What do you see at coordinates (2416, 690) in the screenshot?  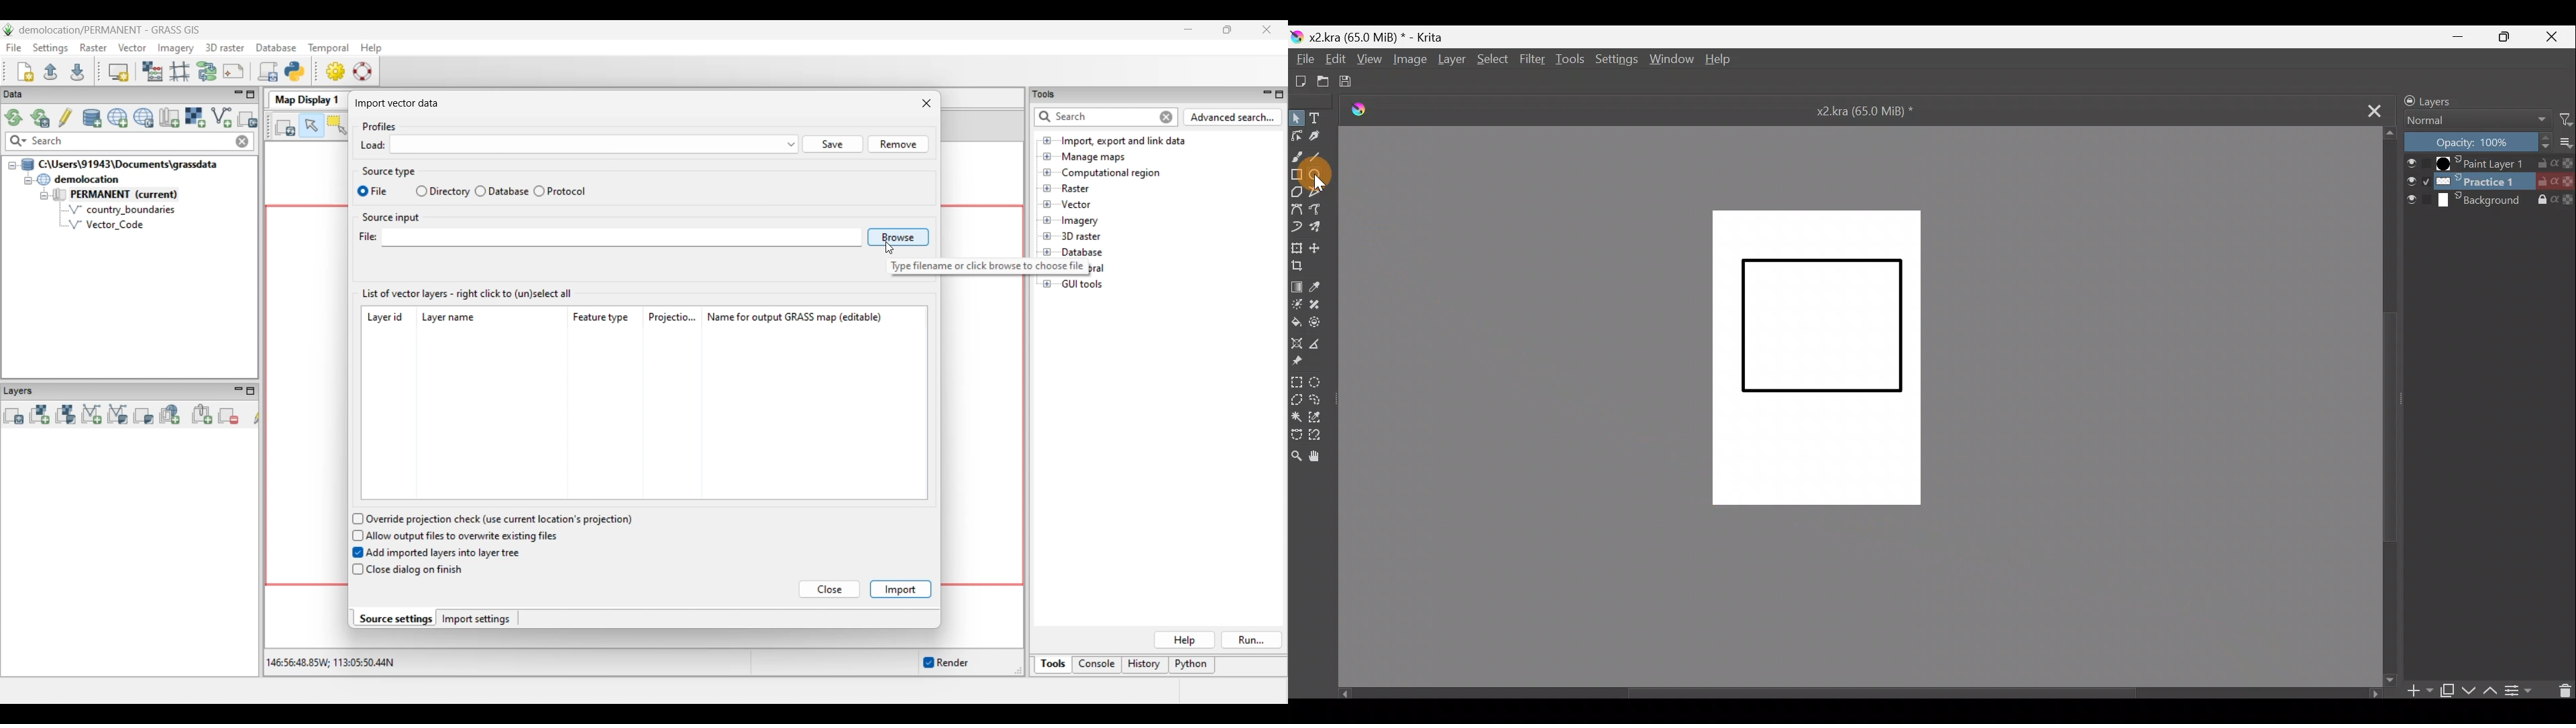 I see `Add layer` at bounding box center [2416, 690].